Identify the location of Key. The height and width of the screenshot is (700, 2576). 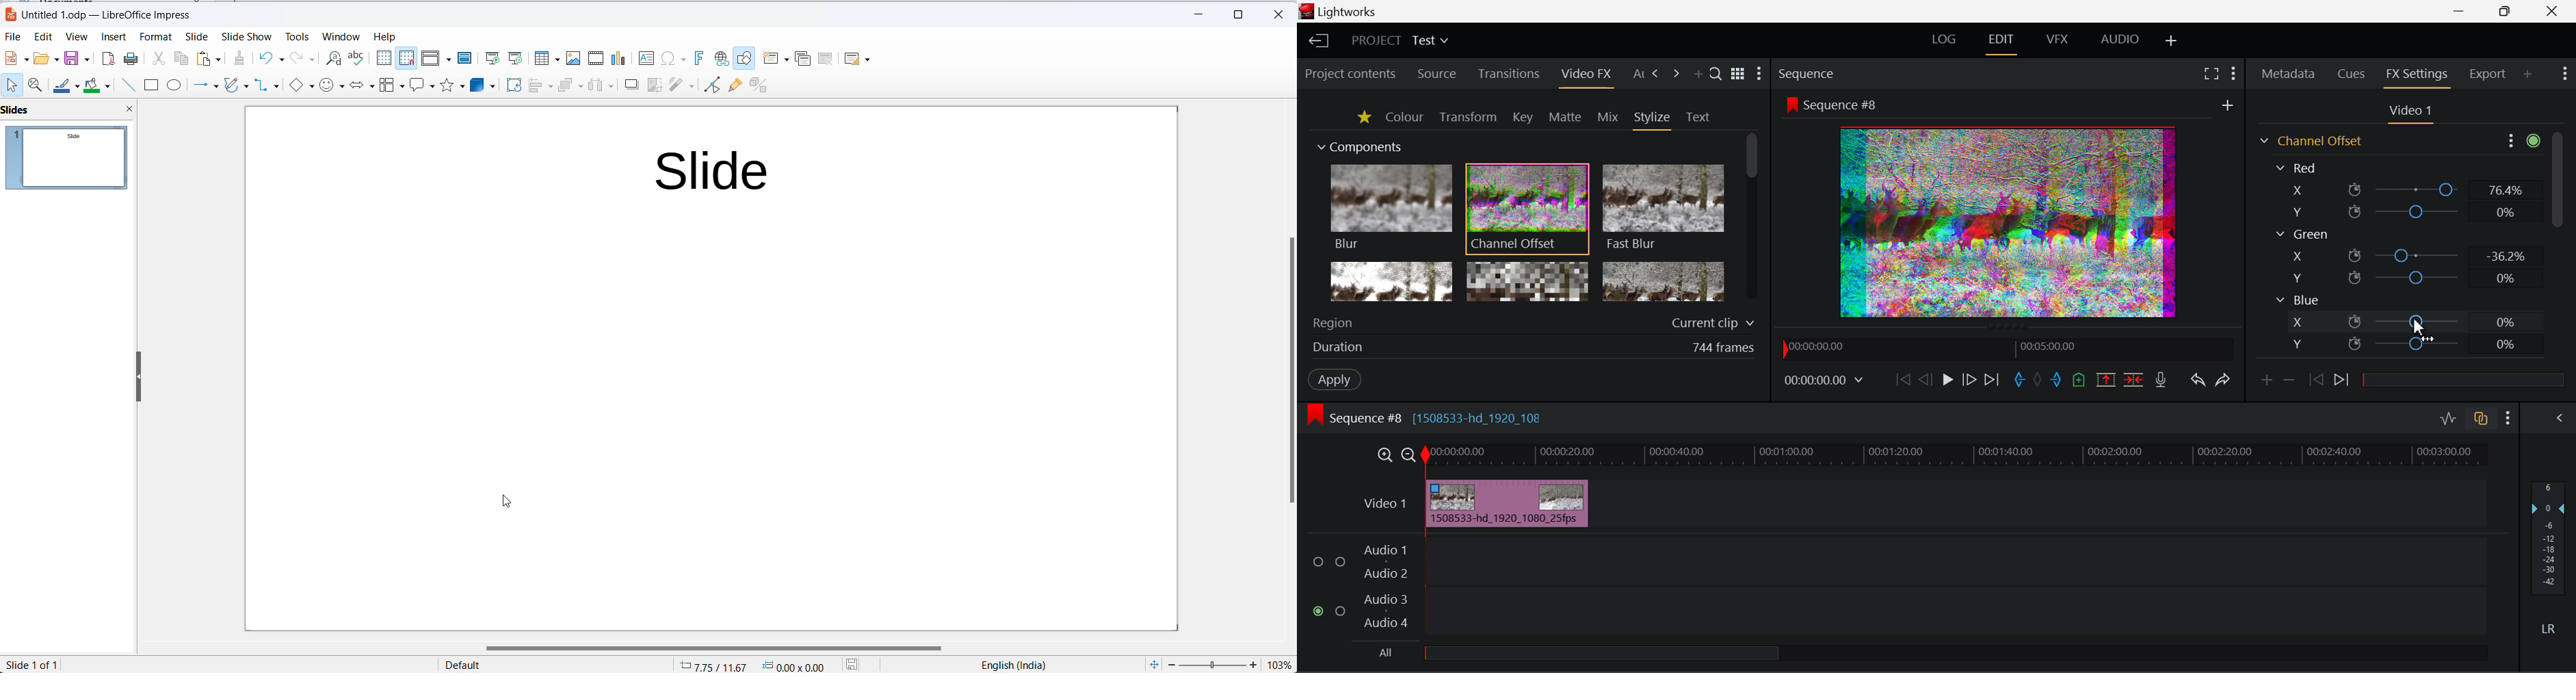
(1521, 118).